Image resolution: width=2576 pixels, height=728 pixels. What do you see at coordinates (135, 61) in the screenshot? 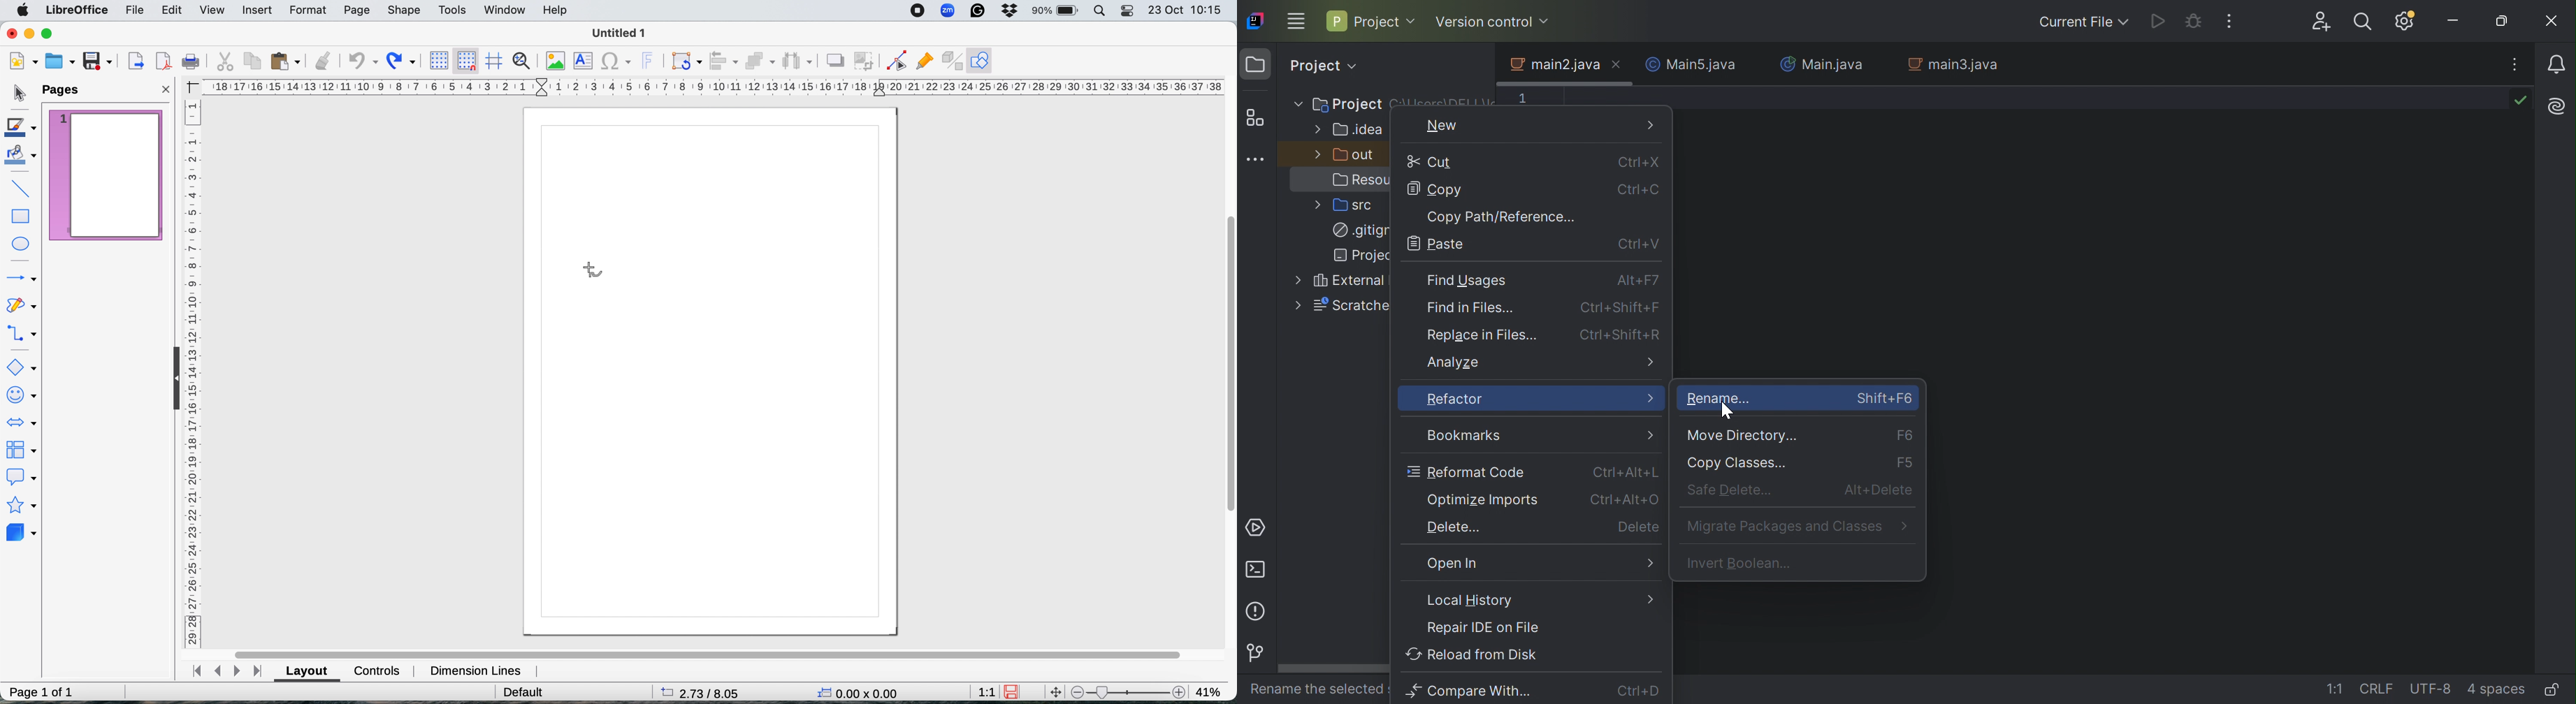
I see `export` at bounding box center [135, 61].